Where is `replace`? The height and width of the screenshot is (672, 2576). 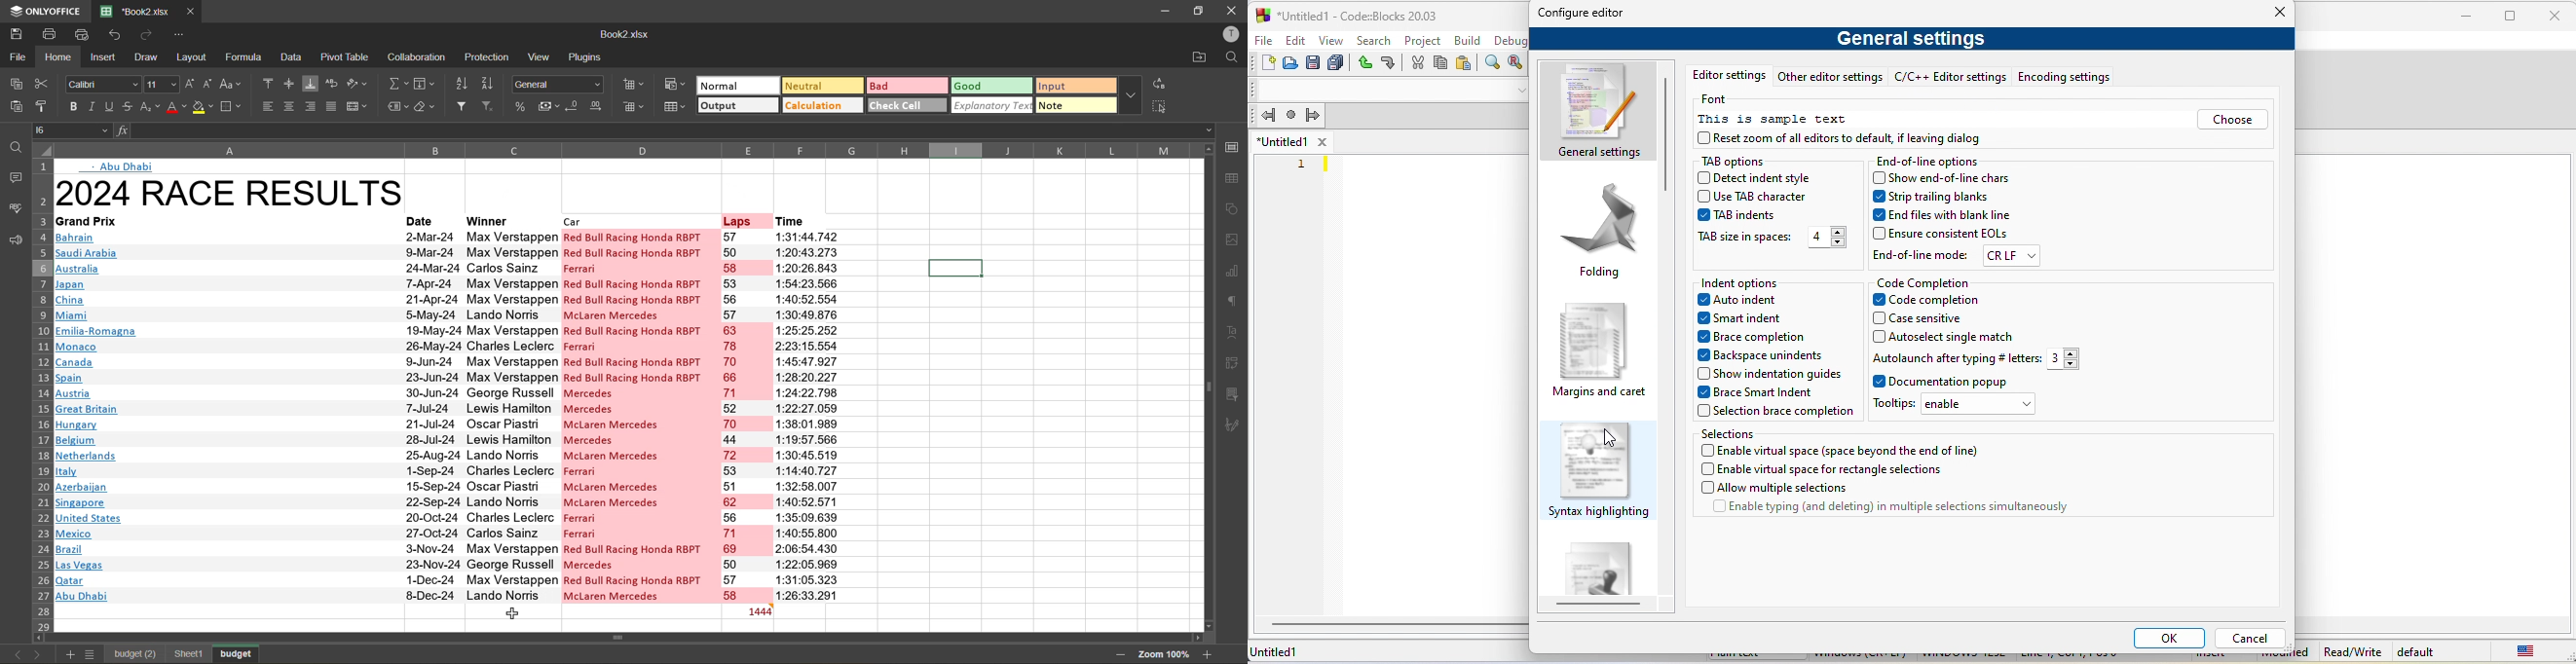 replace is located at coordinates (1514, 61).